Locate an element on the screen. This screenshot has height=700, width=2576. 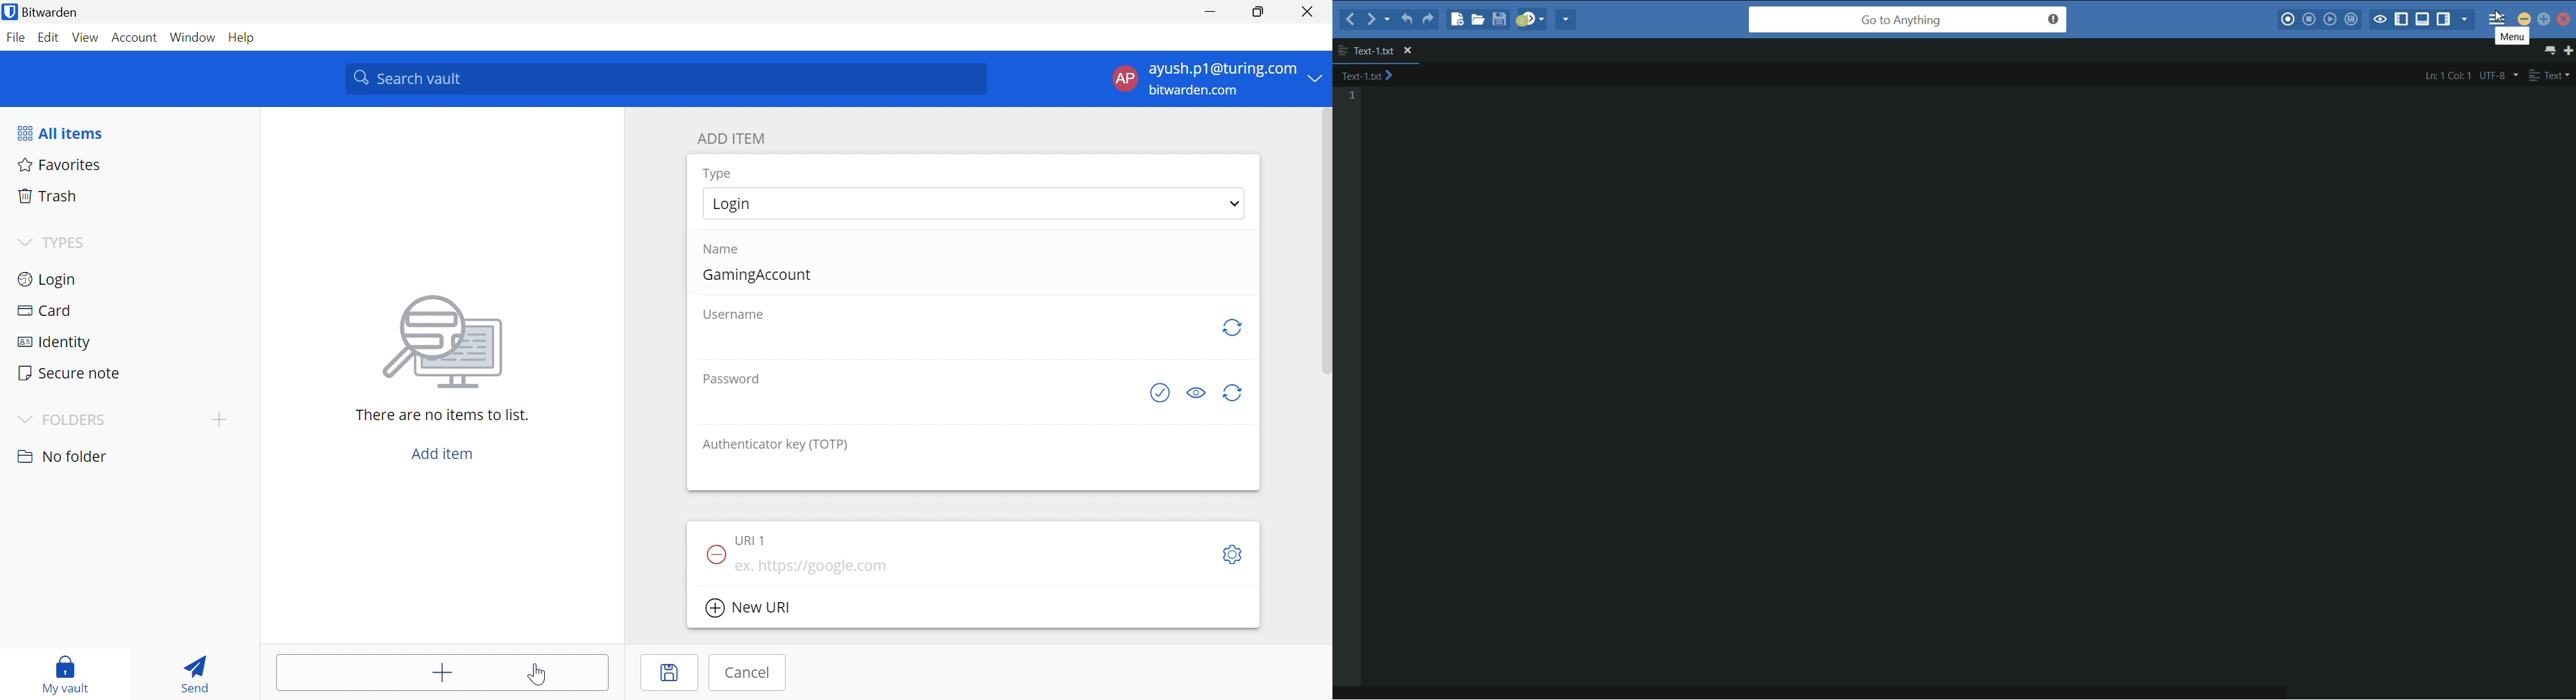
Send is located at coordinates (194, 672).